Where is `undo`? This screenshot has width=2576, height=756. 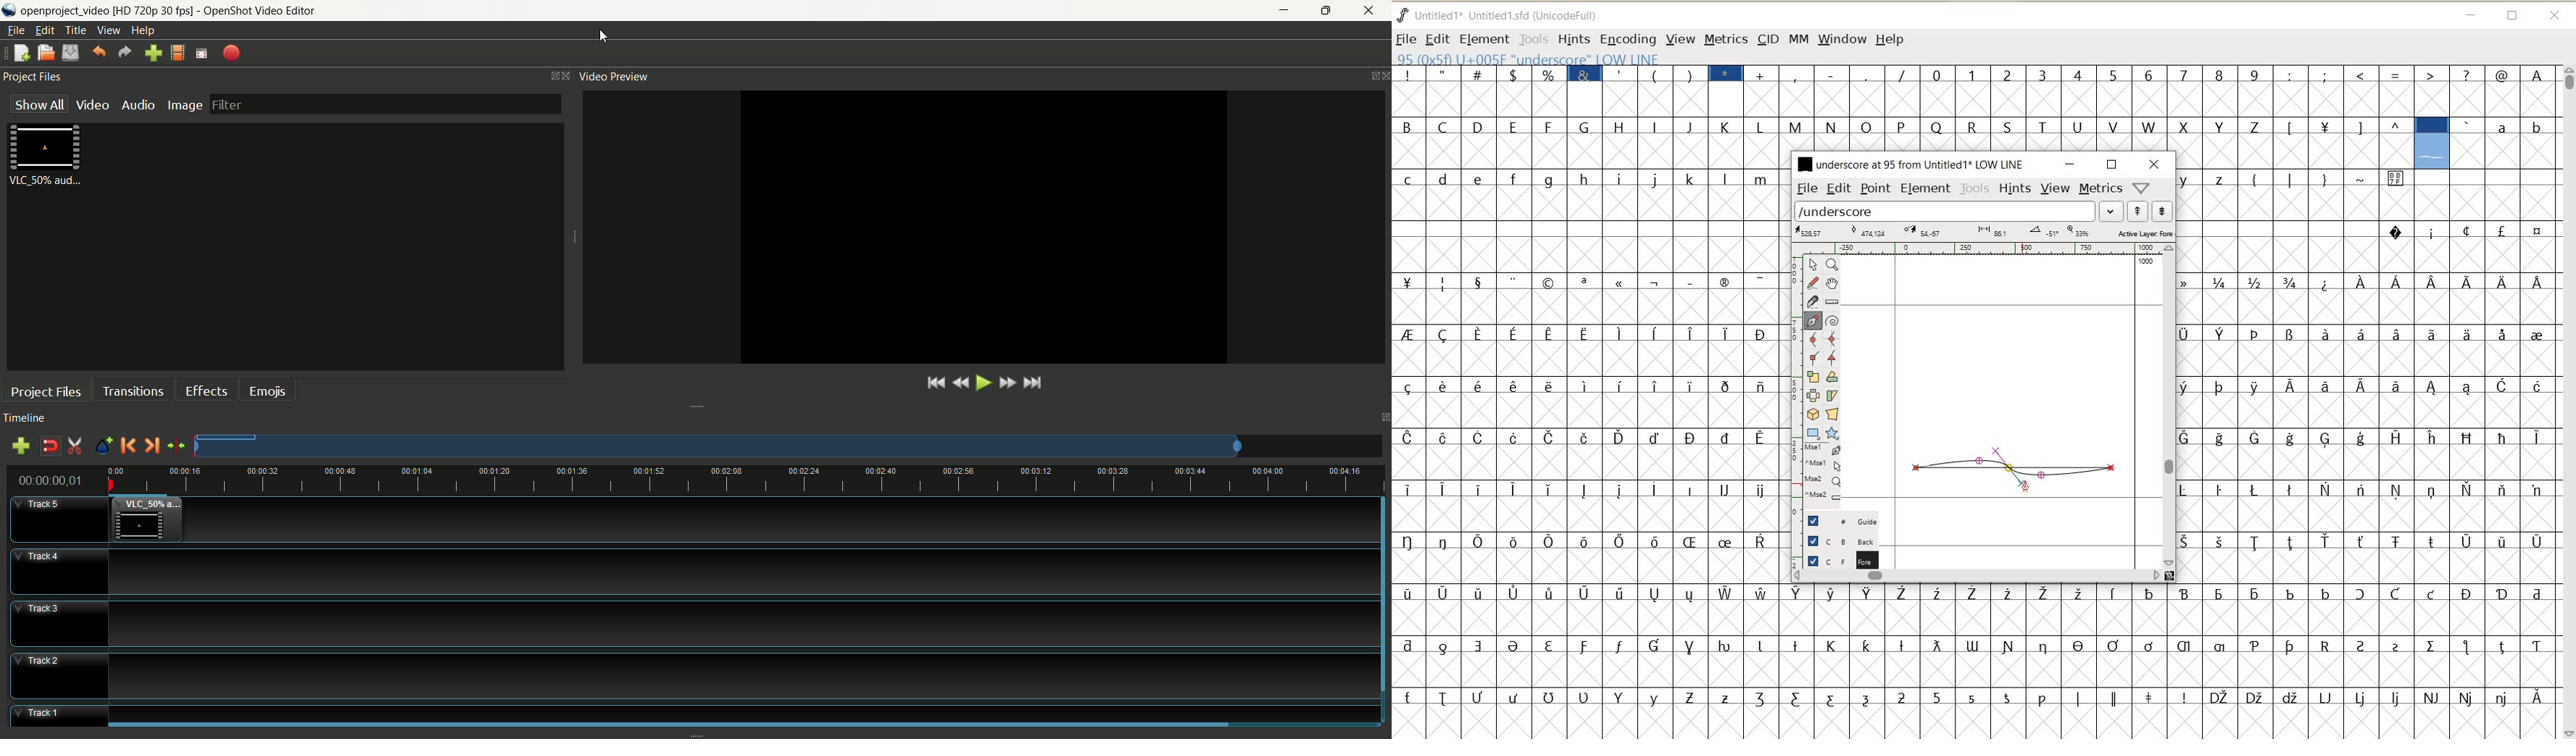
undo is located at coordinates (99, 52).